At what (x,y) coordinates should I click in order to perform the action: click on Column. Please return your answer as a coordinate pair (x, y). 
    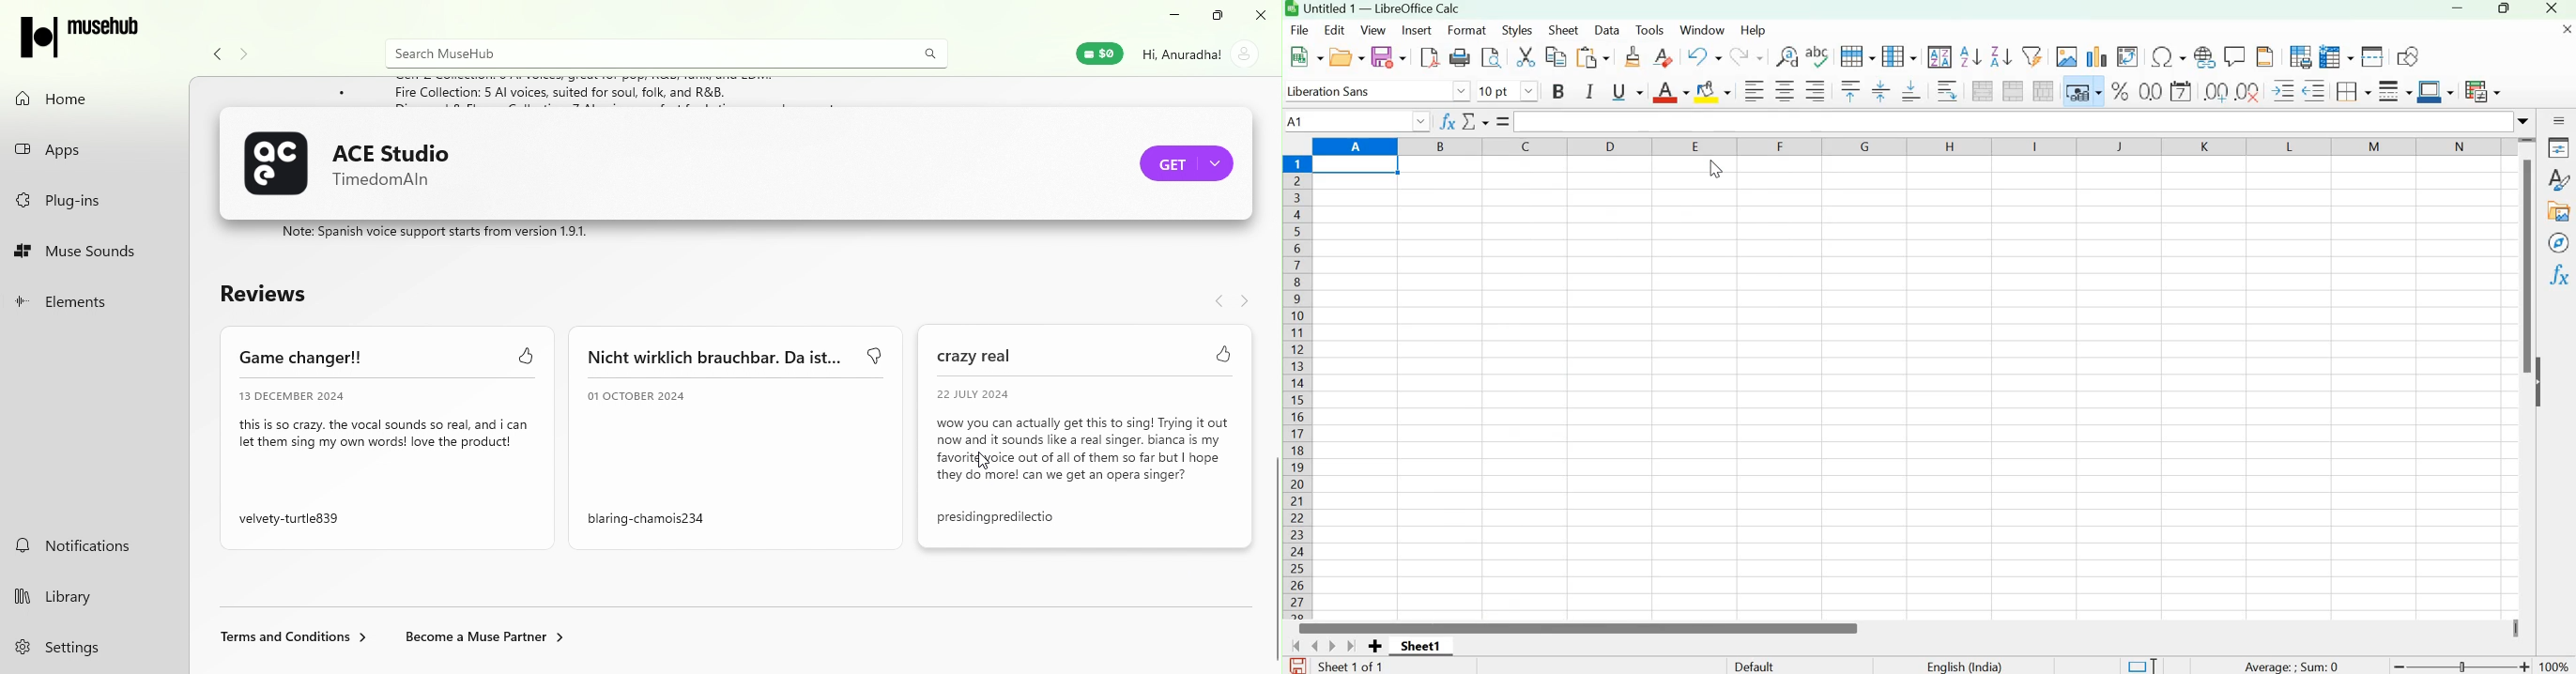
    Looking at the image, I should click on (1902, 57).